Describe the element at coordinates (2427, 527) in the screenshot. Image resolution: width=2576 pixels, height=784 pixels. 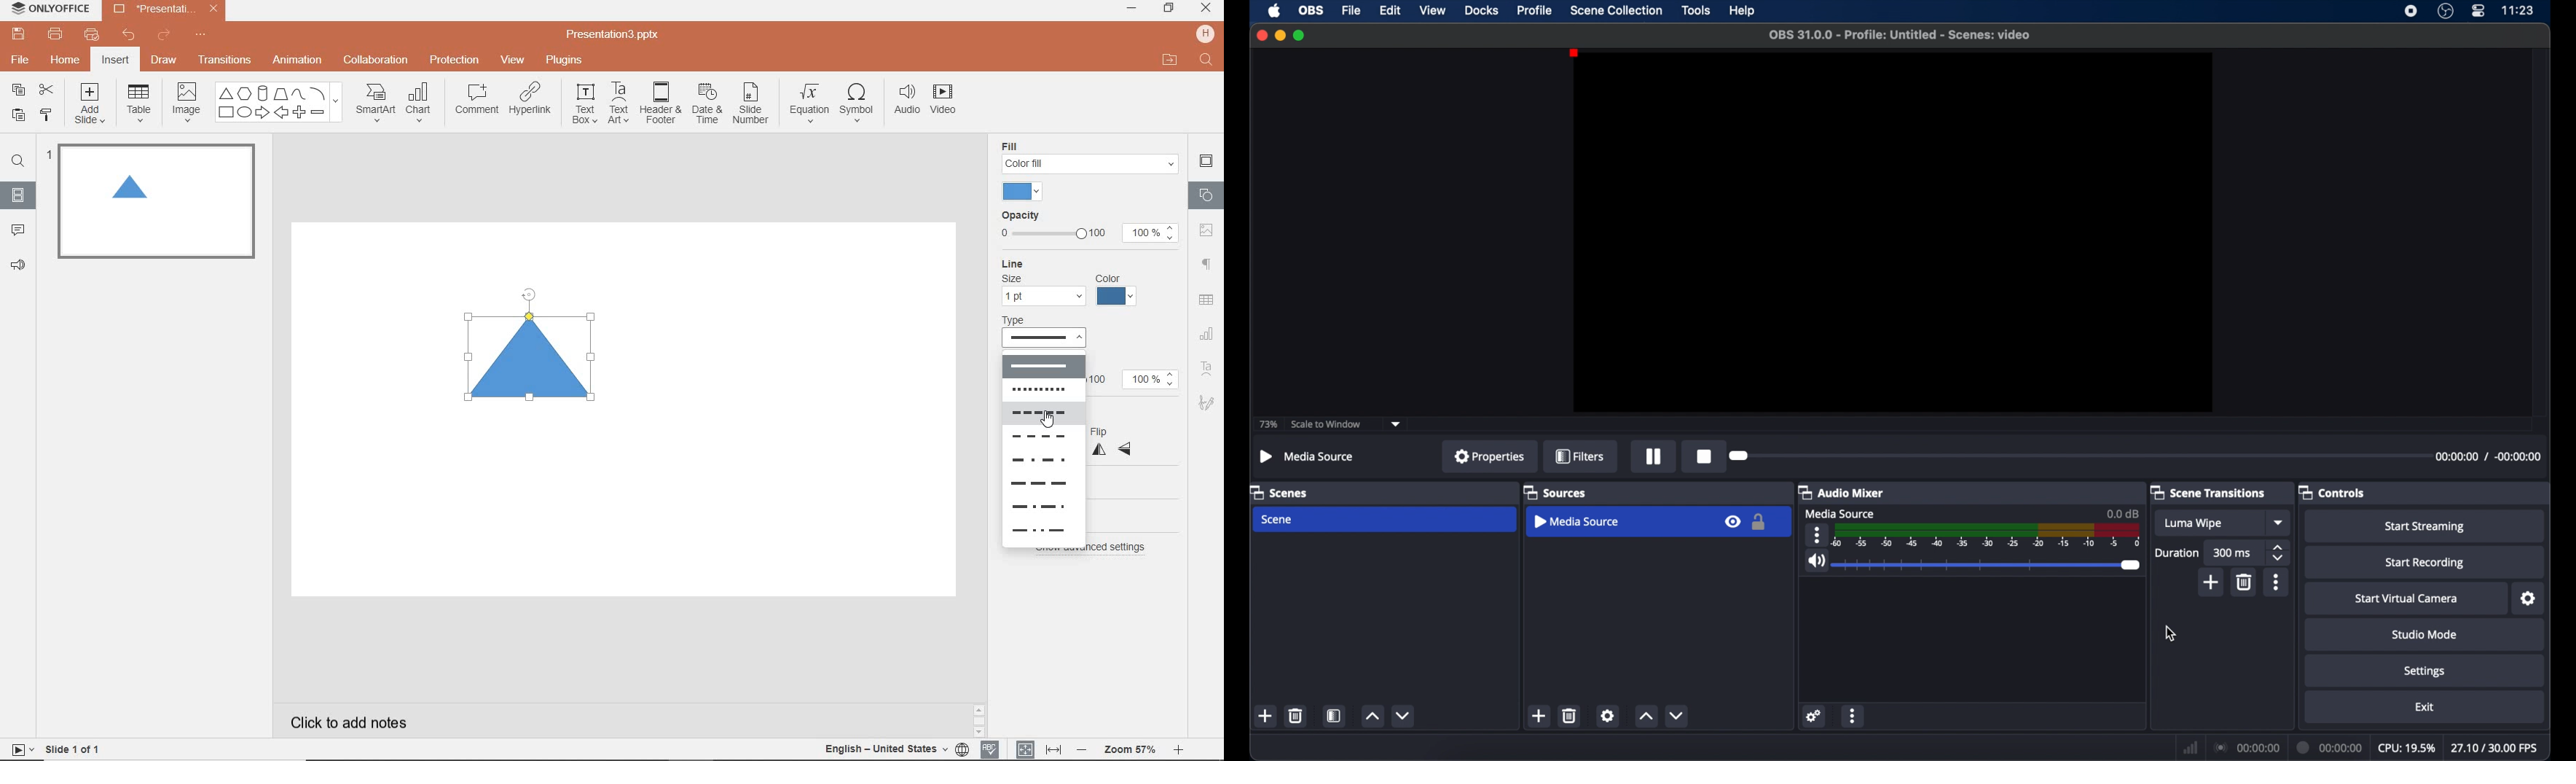
I see `start streaming` at that location.